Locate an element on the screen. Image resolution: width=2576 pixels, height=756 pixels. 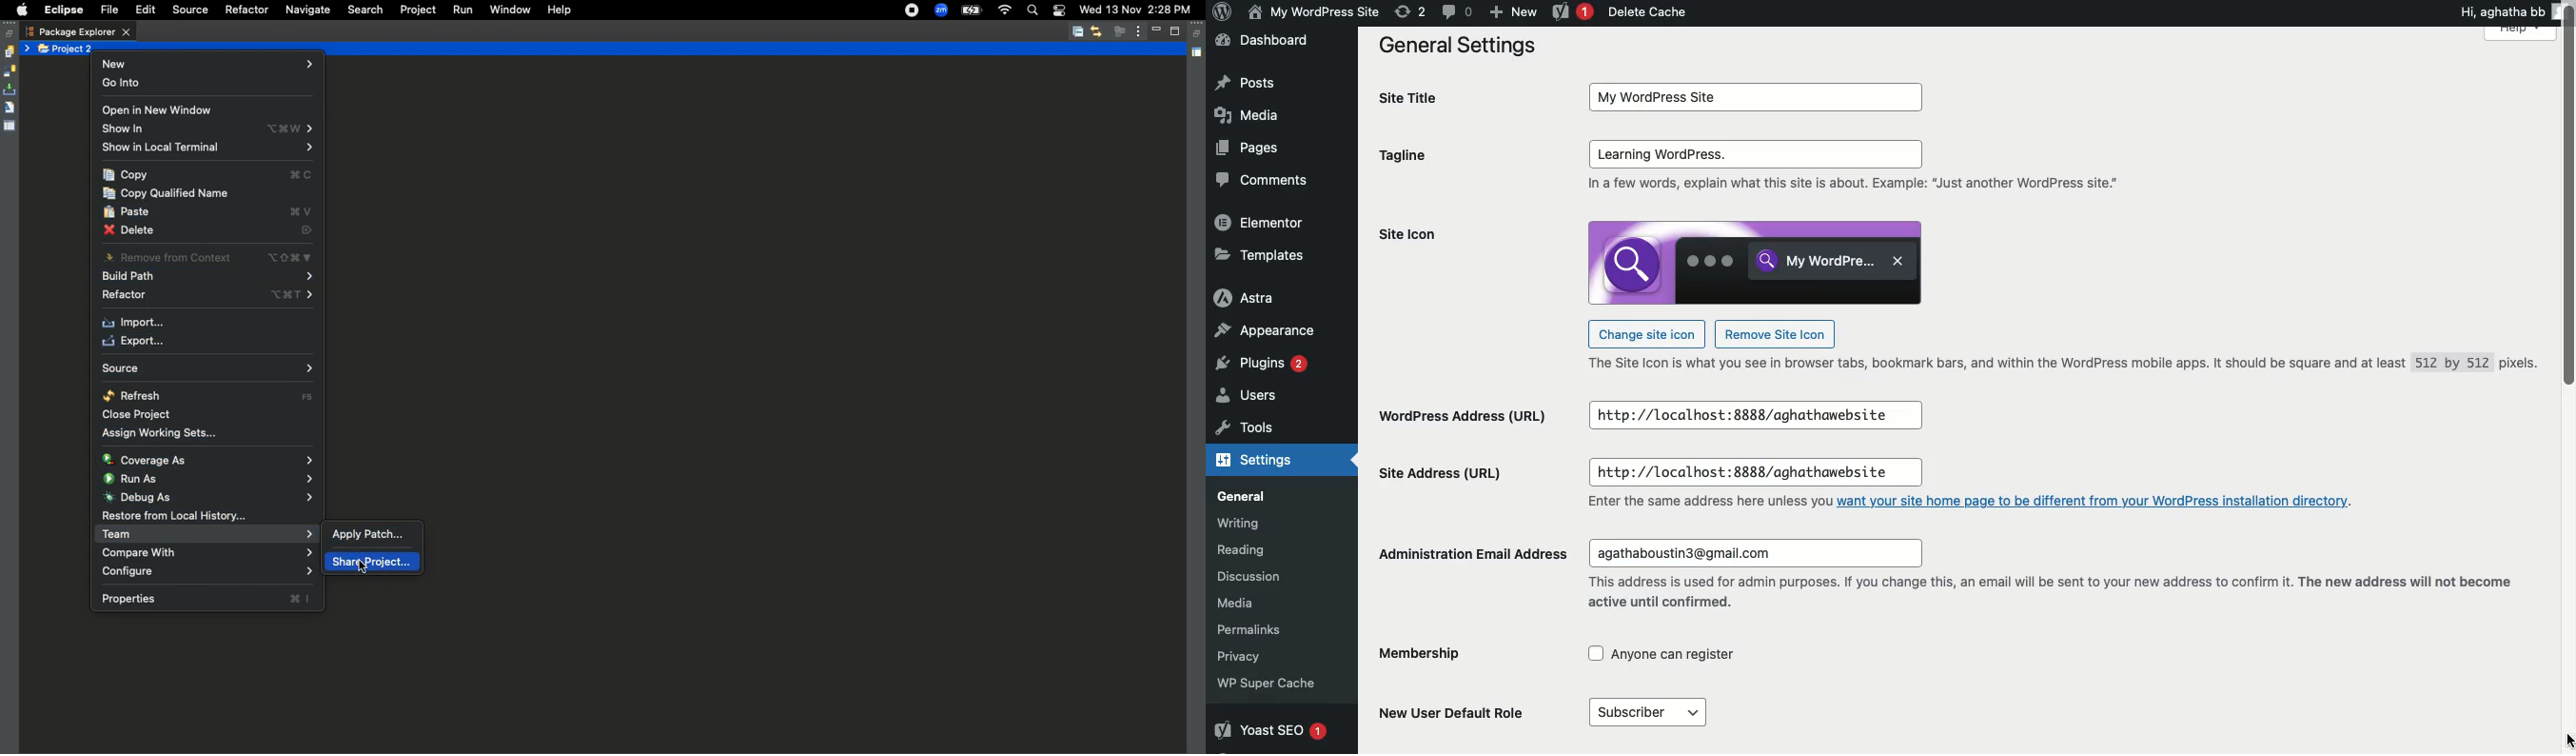
Help  is located at coordinates (2522, 33).